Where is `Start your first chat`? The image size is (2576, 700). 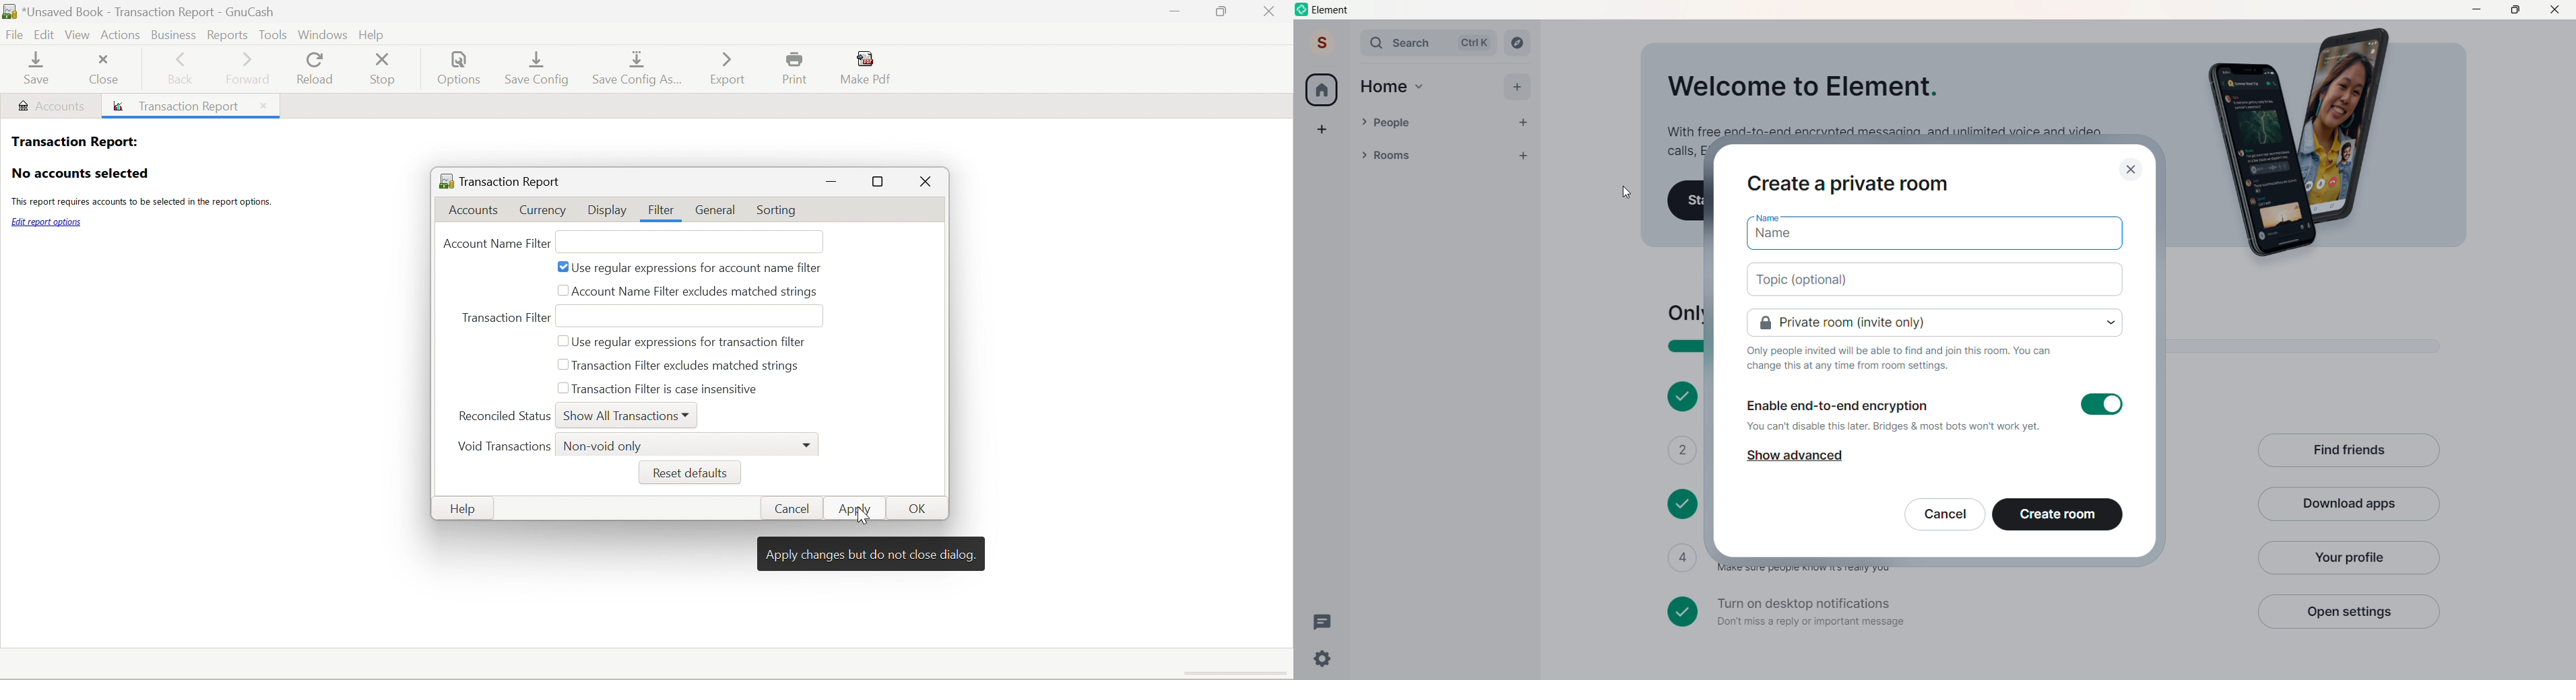 Start your first chat is located at coordinates (1686, 201).